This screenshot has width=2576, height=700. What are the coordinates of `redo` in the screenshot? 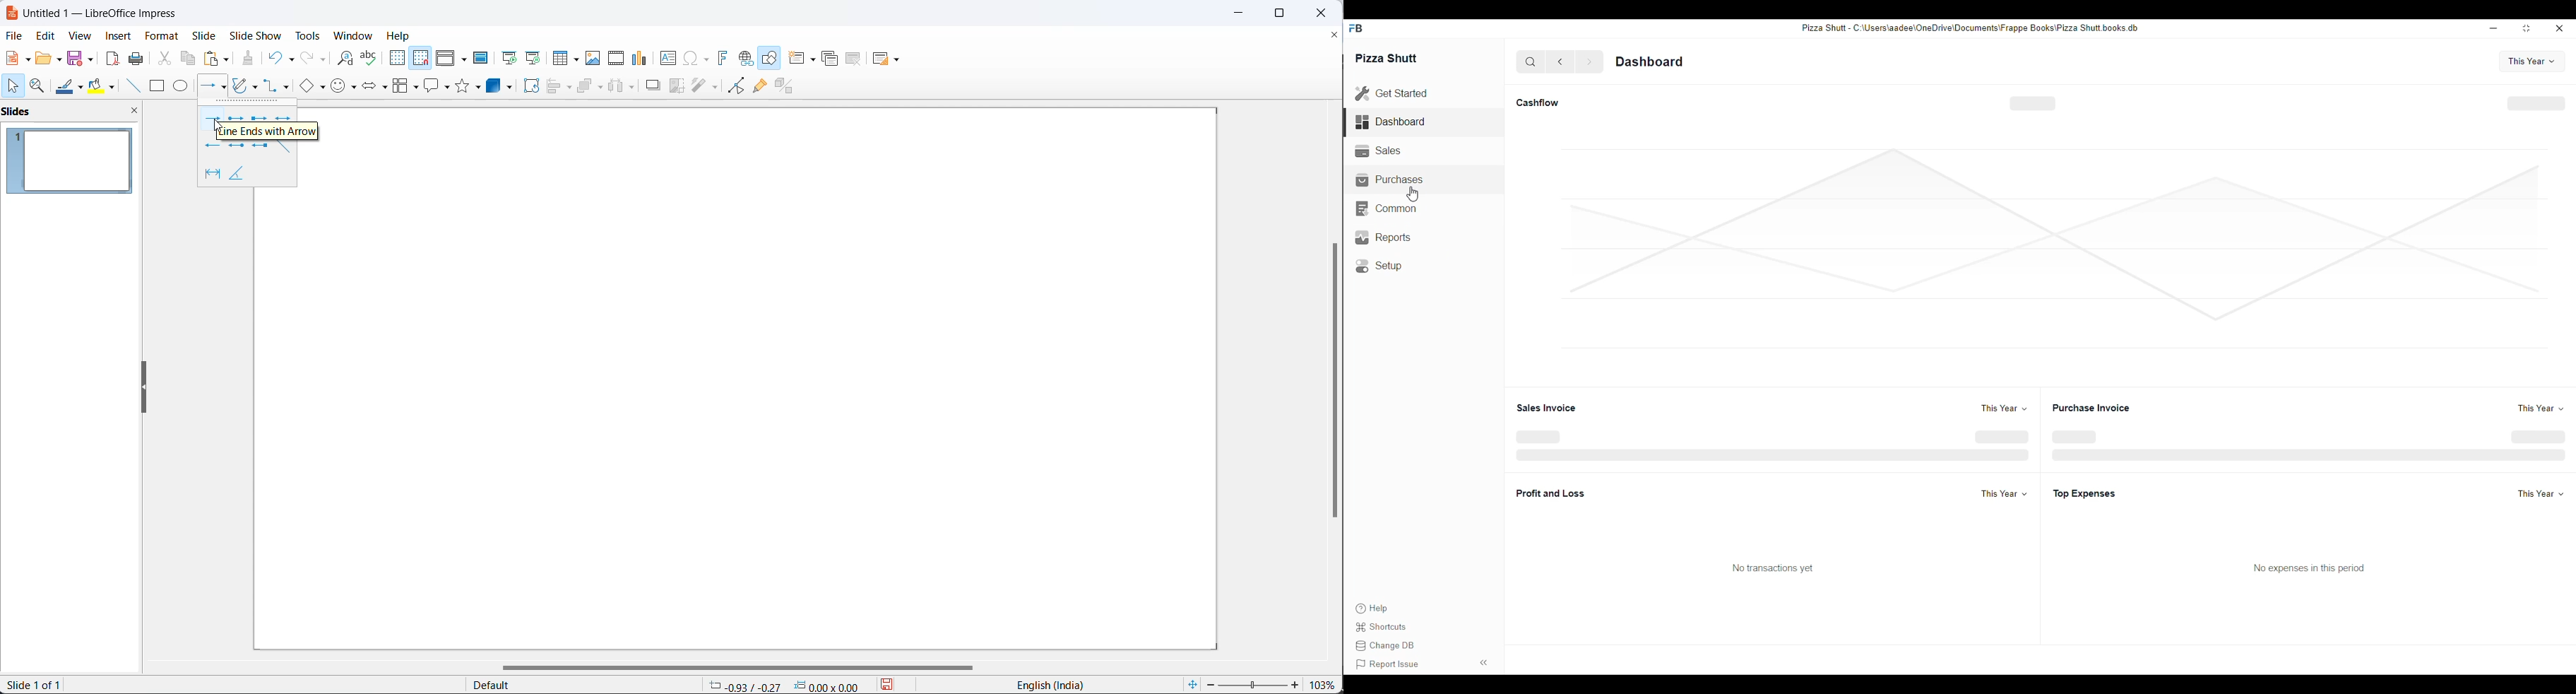 It's located at (311, 59).